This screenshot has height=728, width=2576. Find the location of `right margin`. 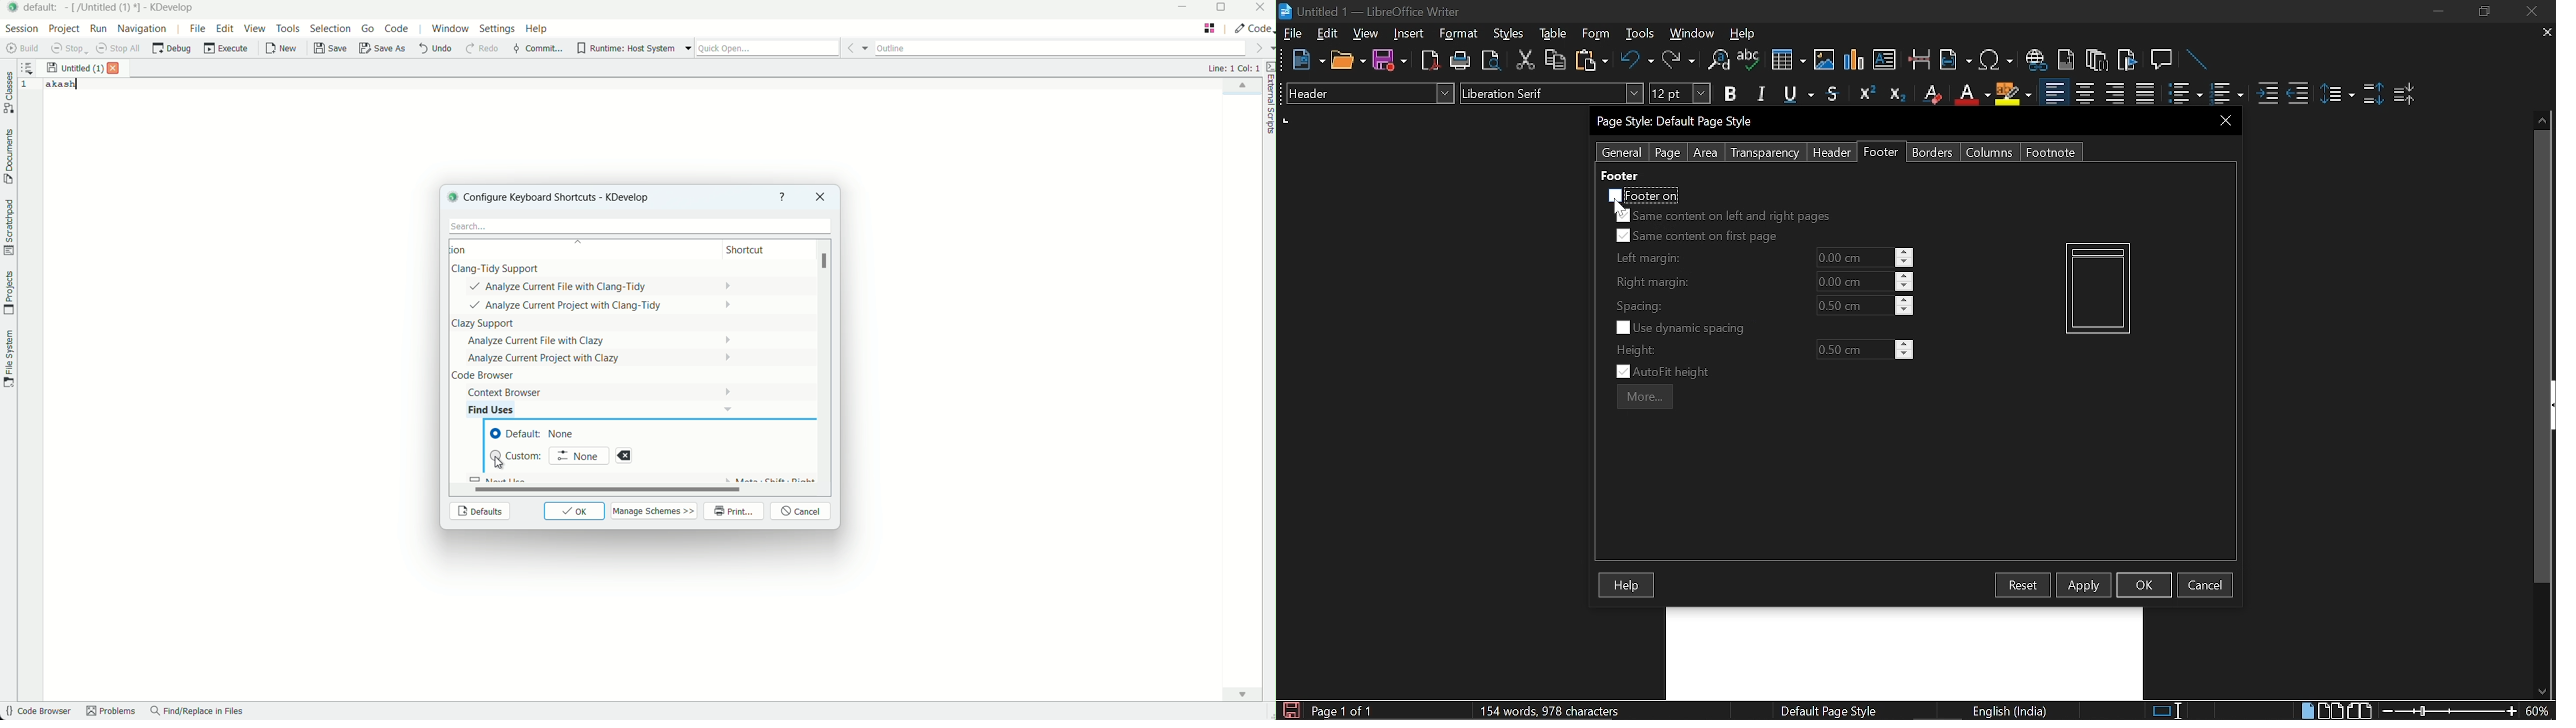

right margin is located at coordinates (1653, 283).